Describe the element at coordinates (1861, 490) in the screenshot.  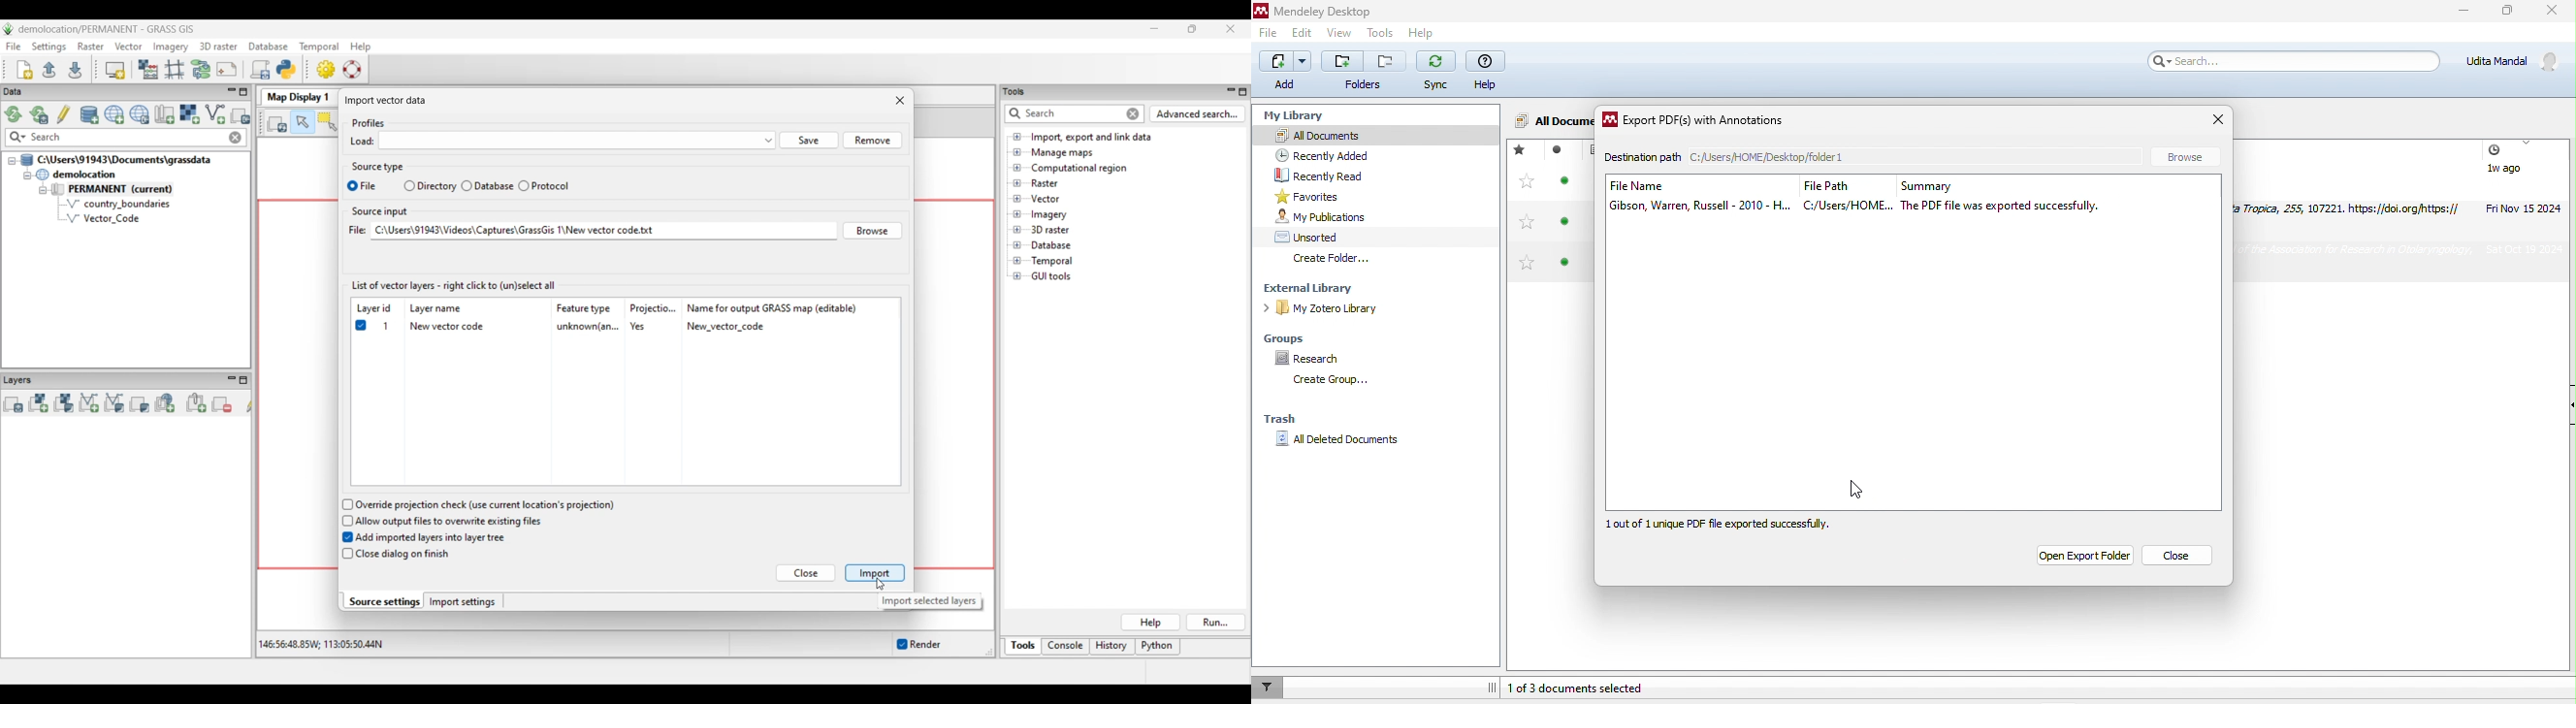
I see `cursor movement` at that location.